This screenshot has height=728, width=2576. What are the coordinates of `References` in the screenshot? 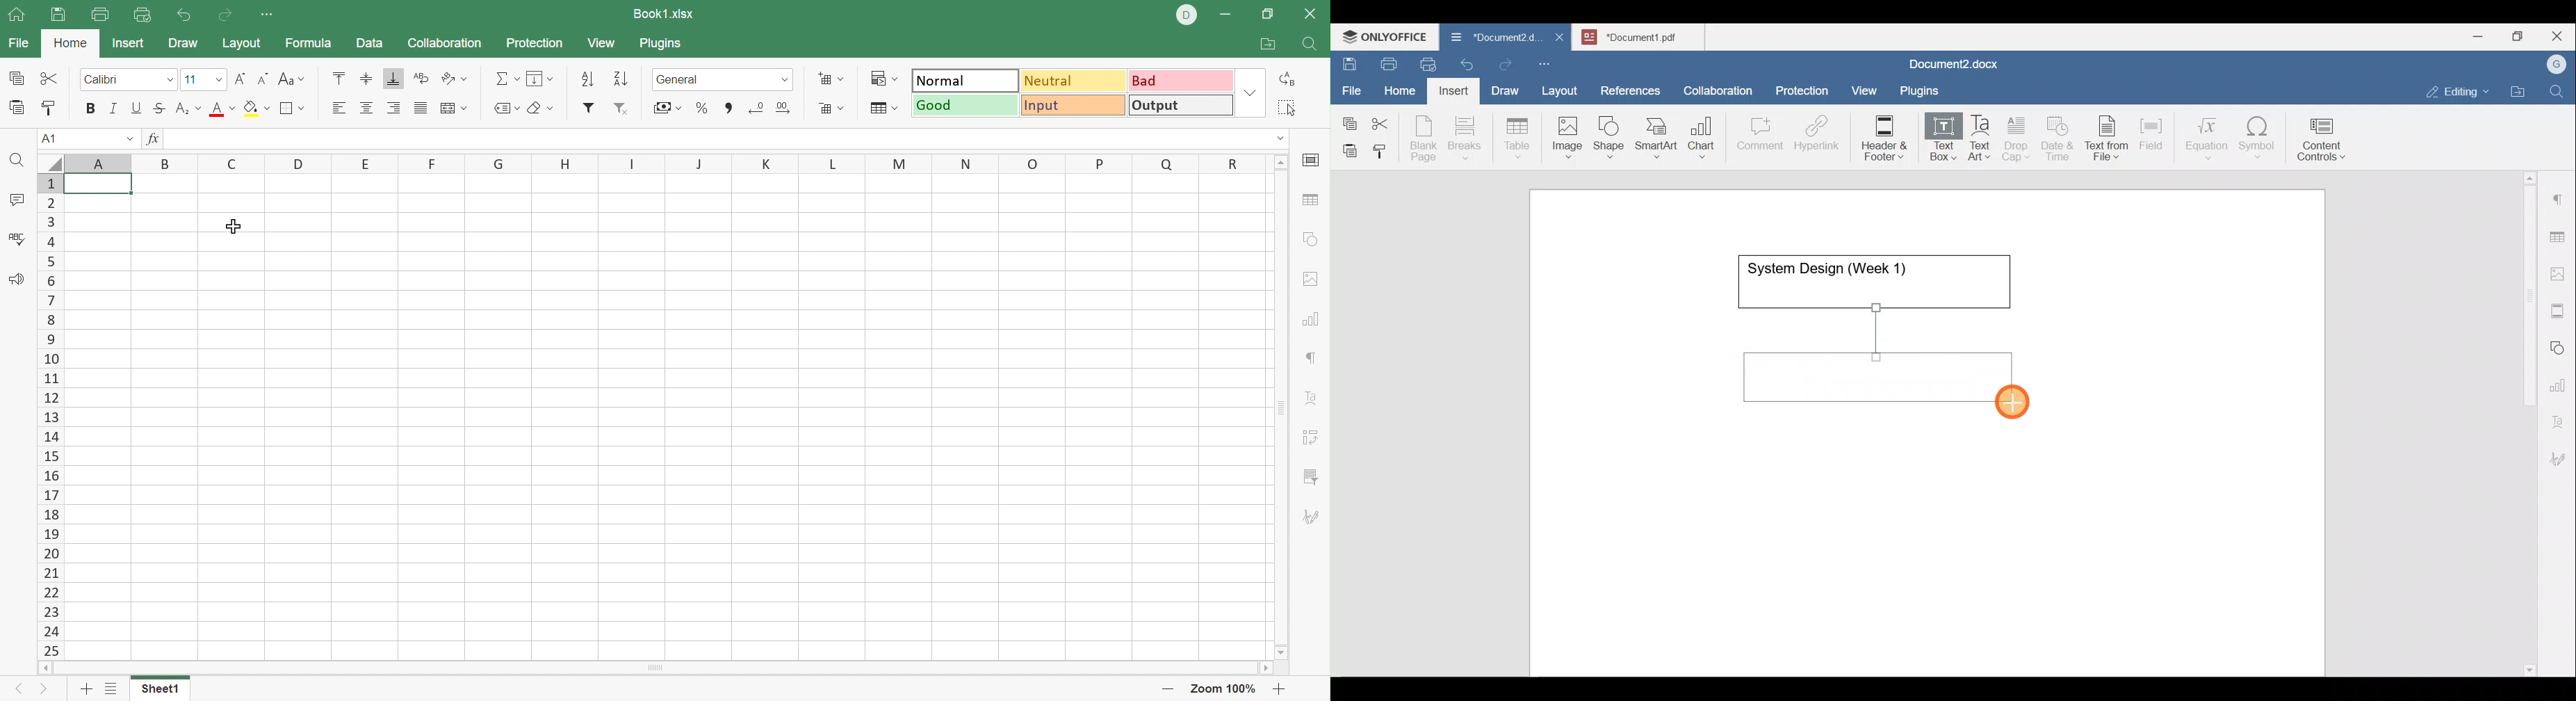 It's located at (1629, 89).